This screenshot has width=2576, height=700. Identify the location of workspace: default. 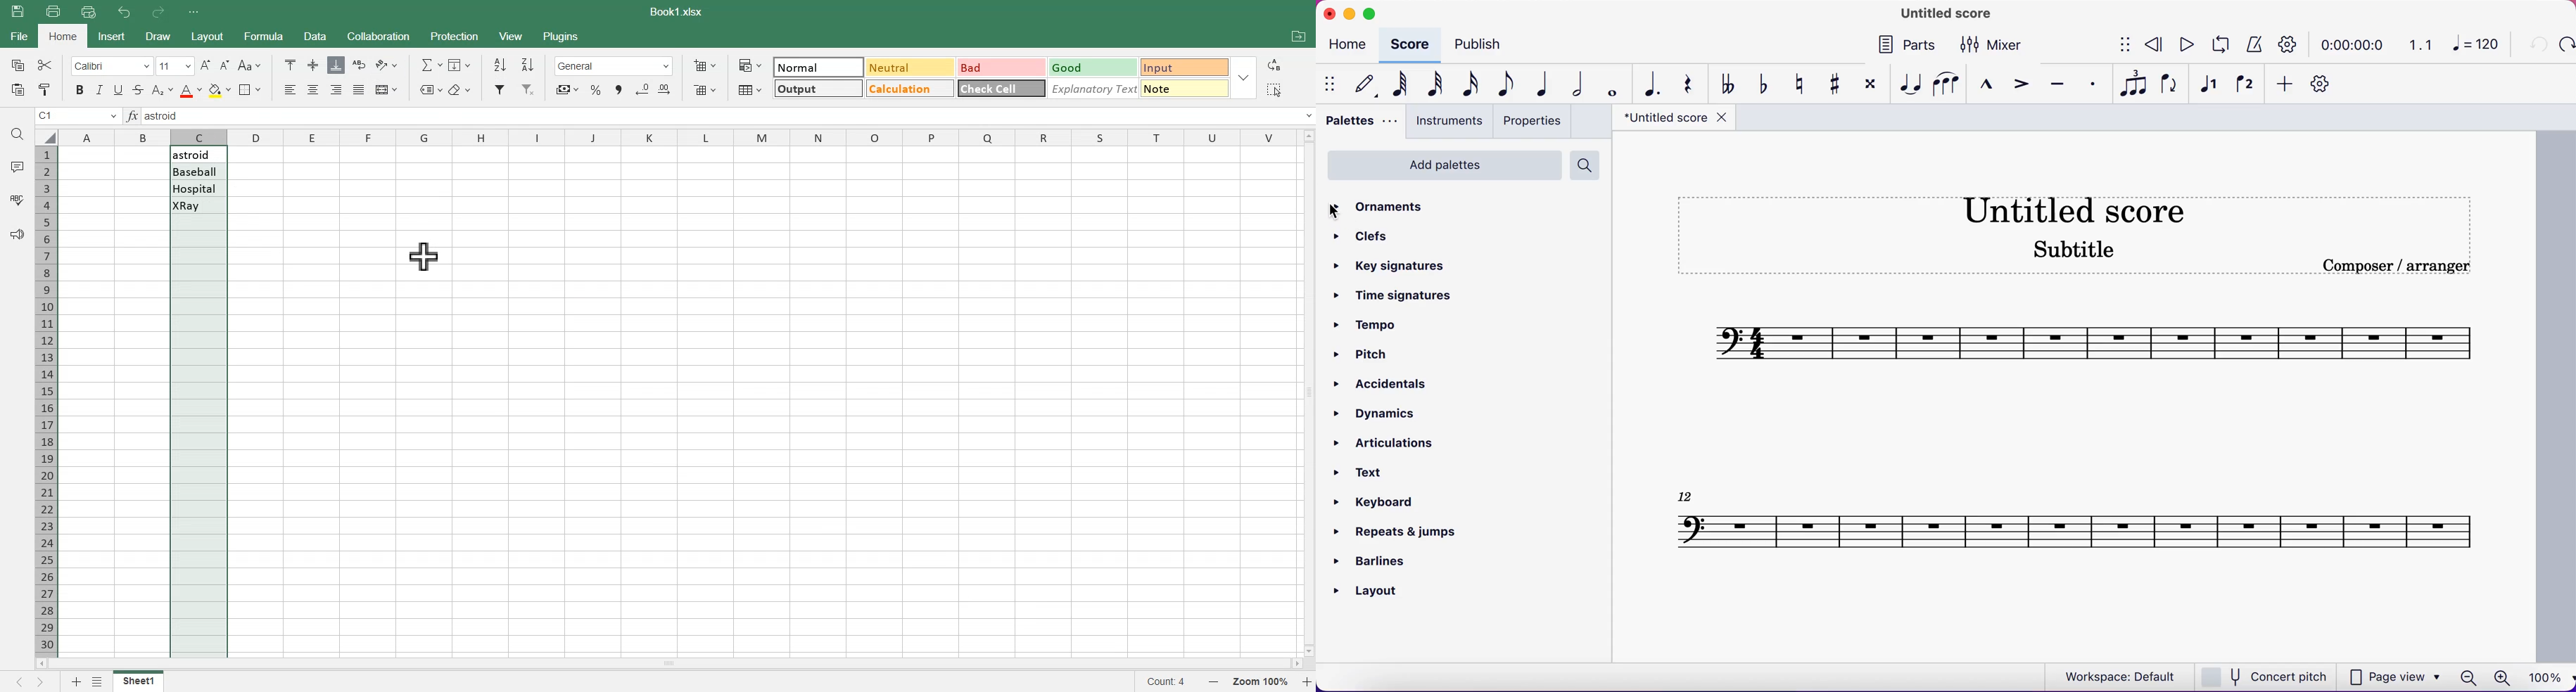
(2117, 676).